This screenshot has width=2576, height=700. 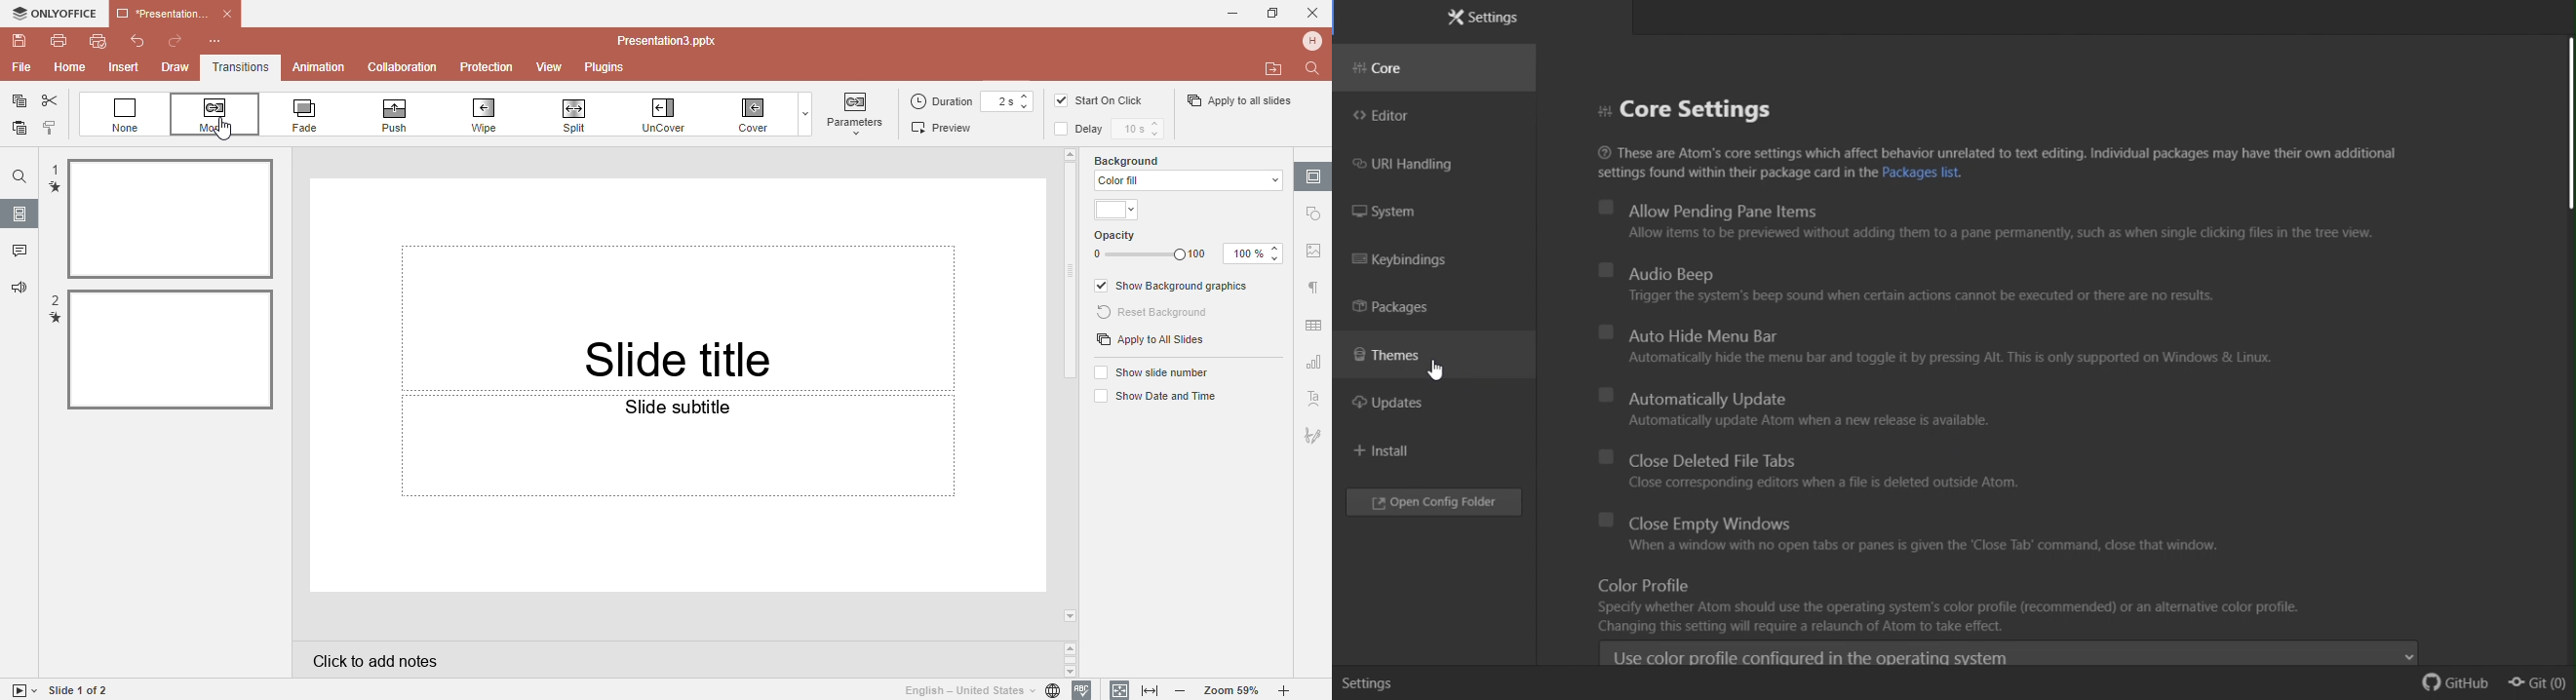 What do you see at coordinates (1273, 12) in the screenshot?
I see `Maximize` at bounding box center [1273, 12].